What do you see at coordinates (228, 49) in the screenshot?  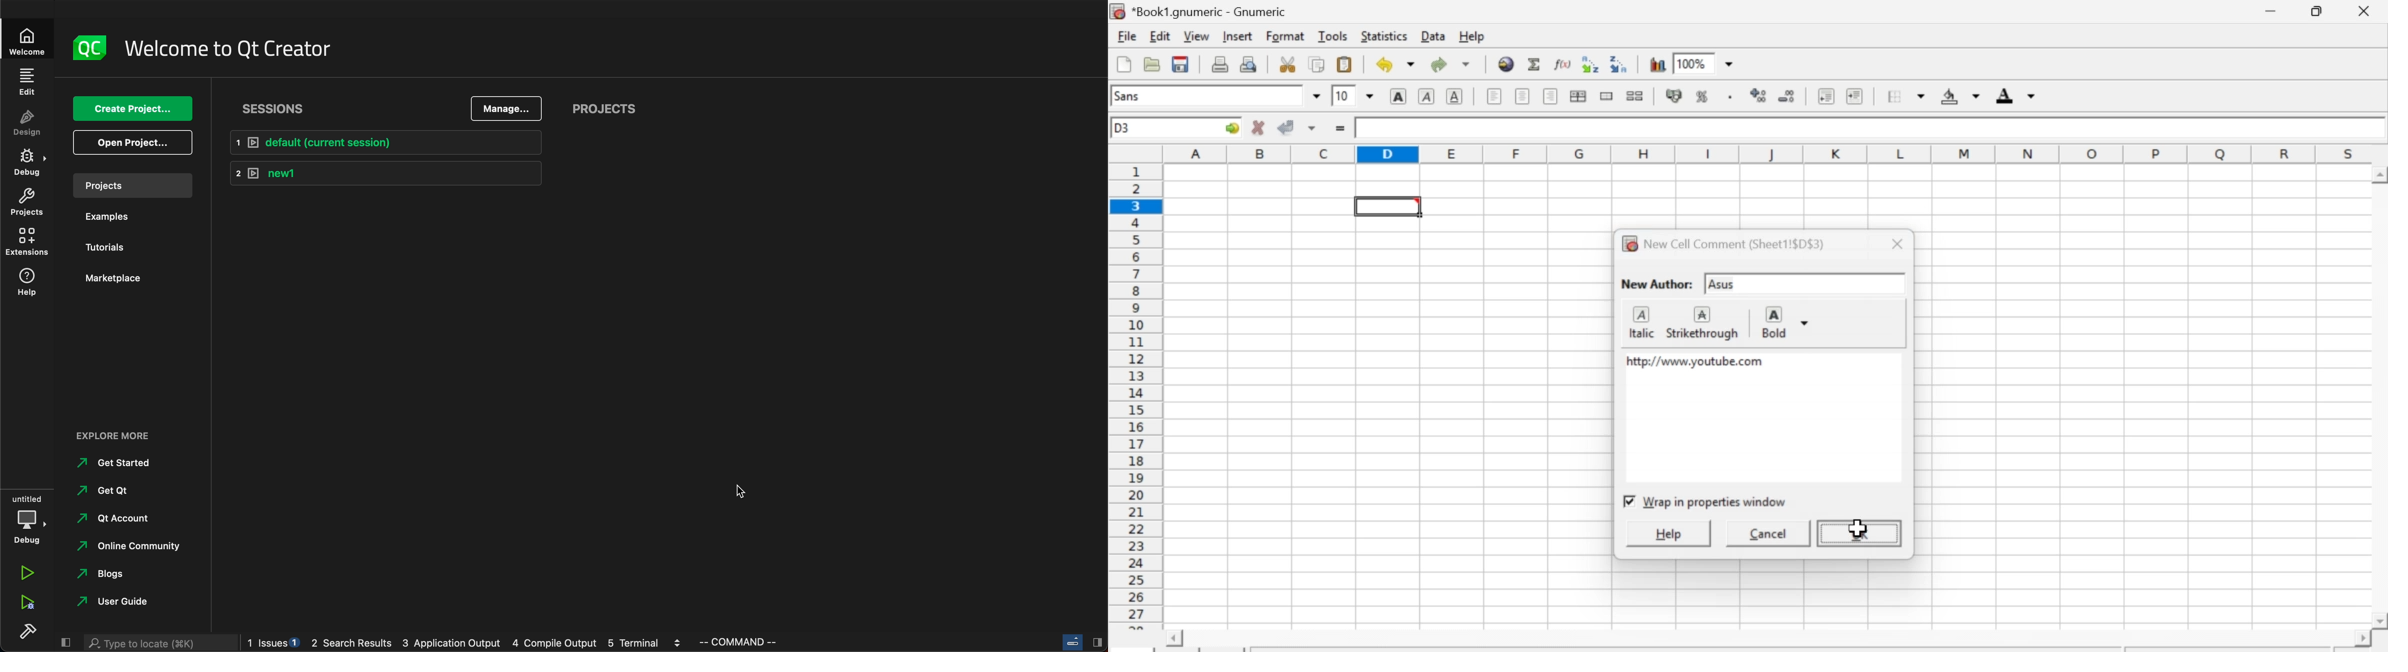 I see `welcome` at bounding box center [228, 49].